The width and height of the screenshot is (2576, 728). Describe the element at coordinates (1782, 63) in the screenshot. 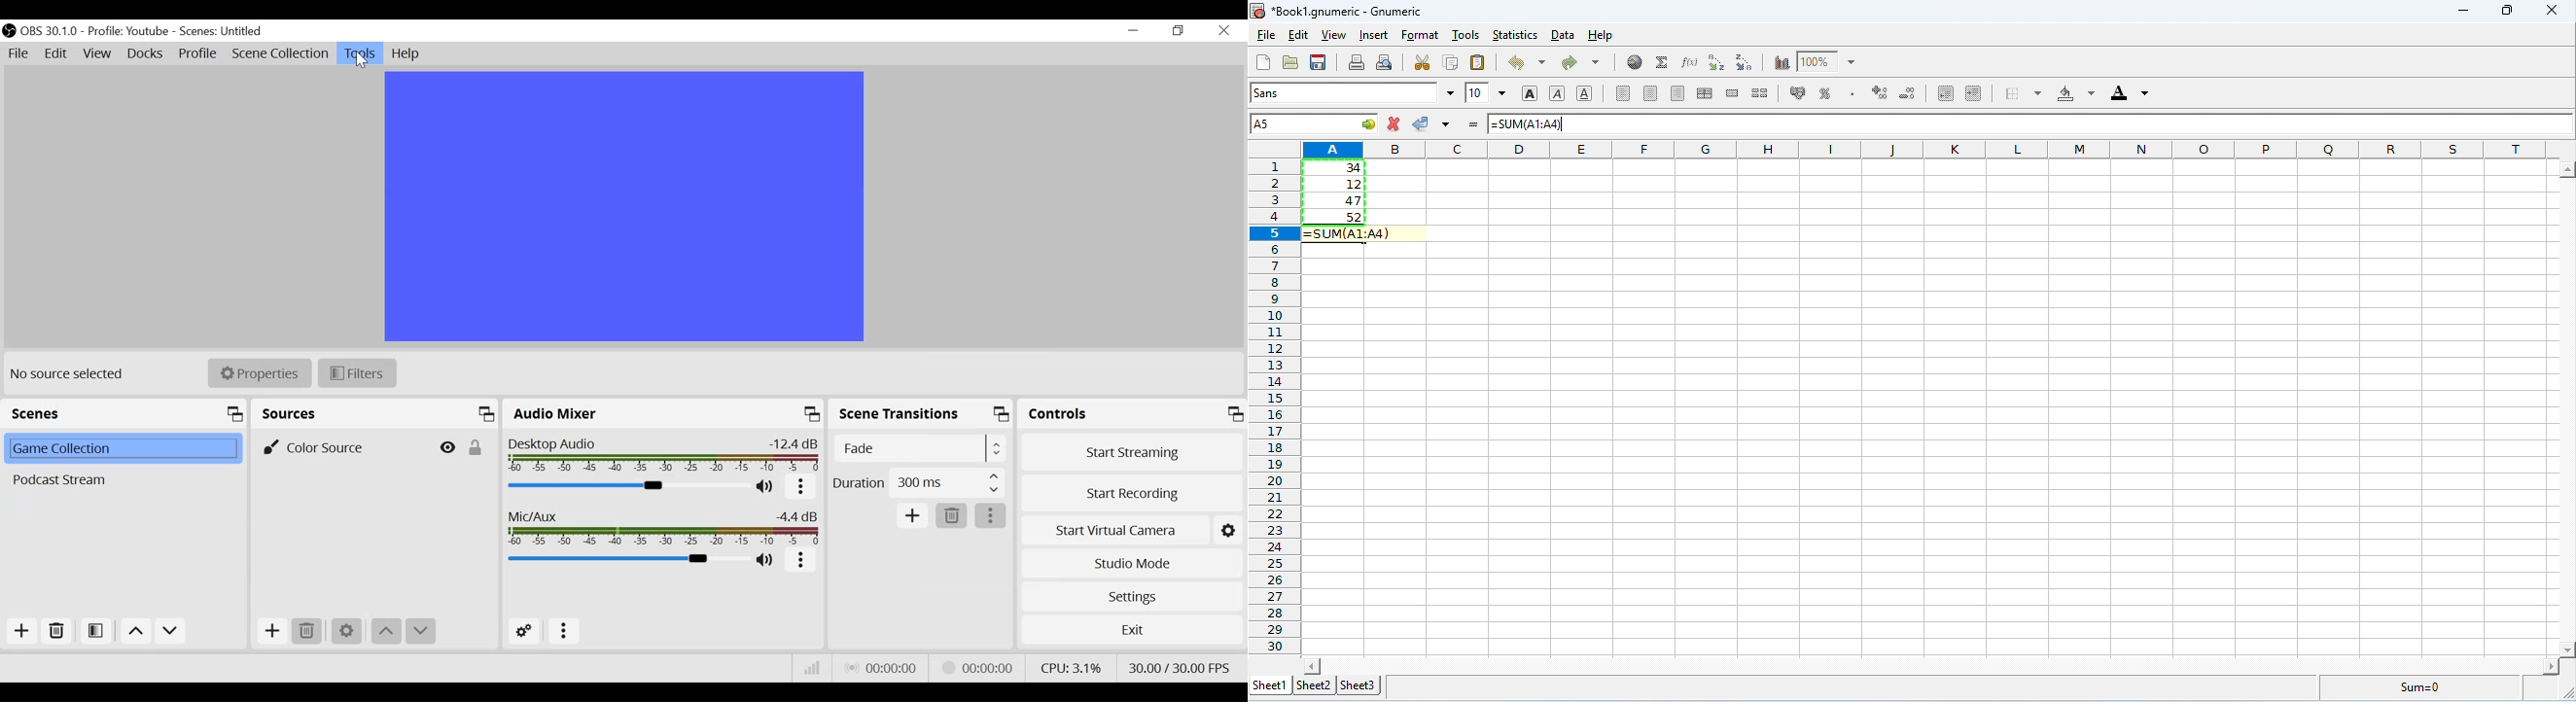

I see `insert chart` at that location.